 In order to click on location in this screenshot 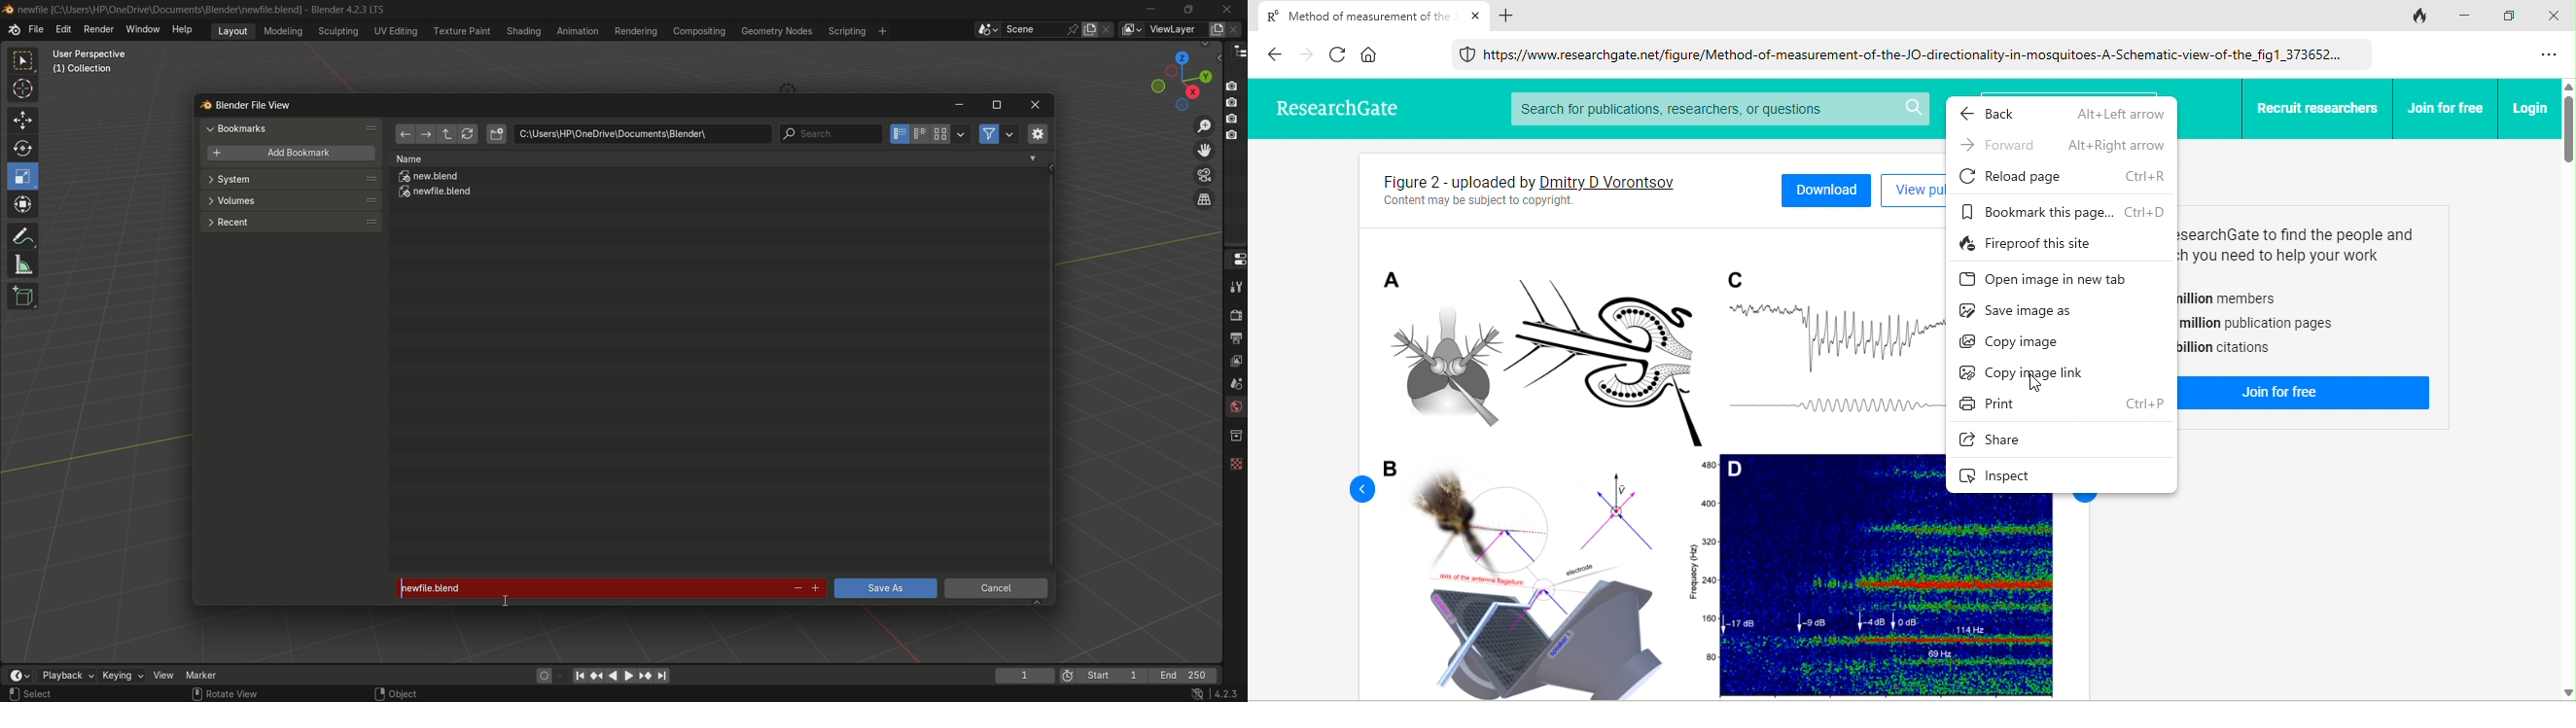, I will do `click(642, 134)`.